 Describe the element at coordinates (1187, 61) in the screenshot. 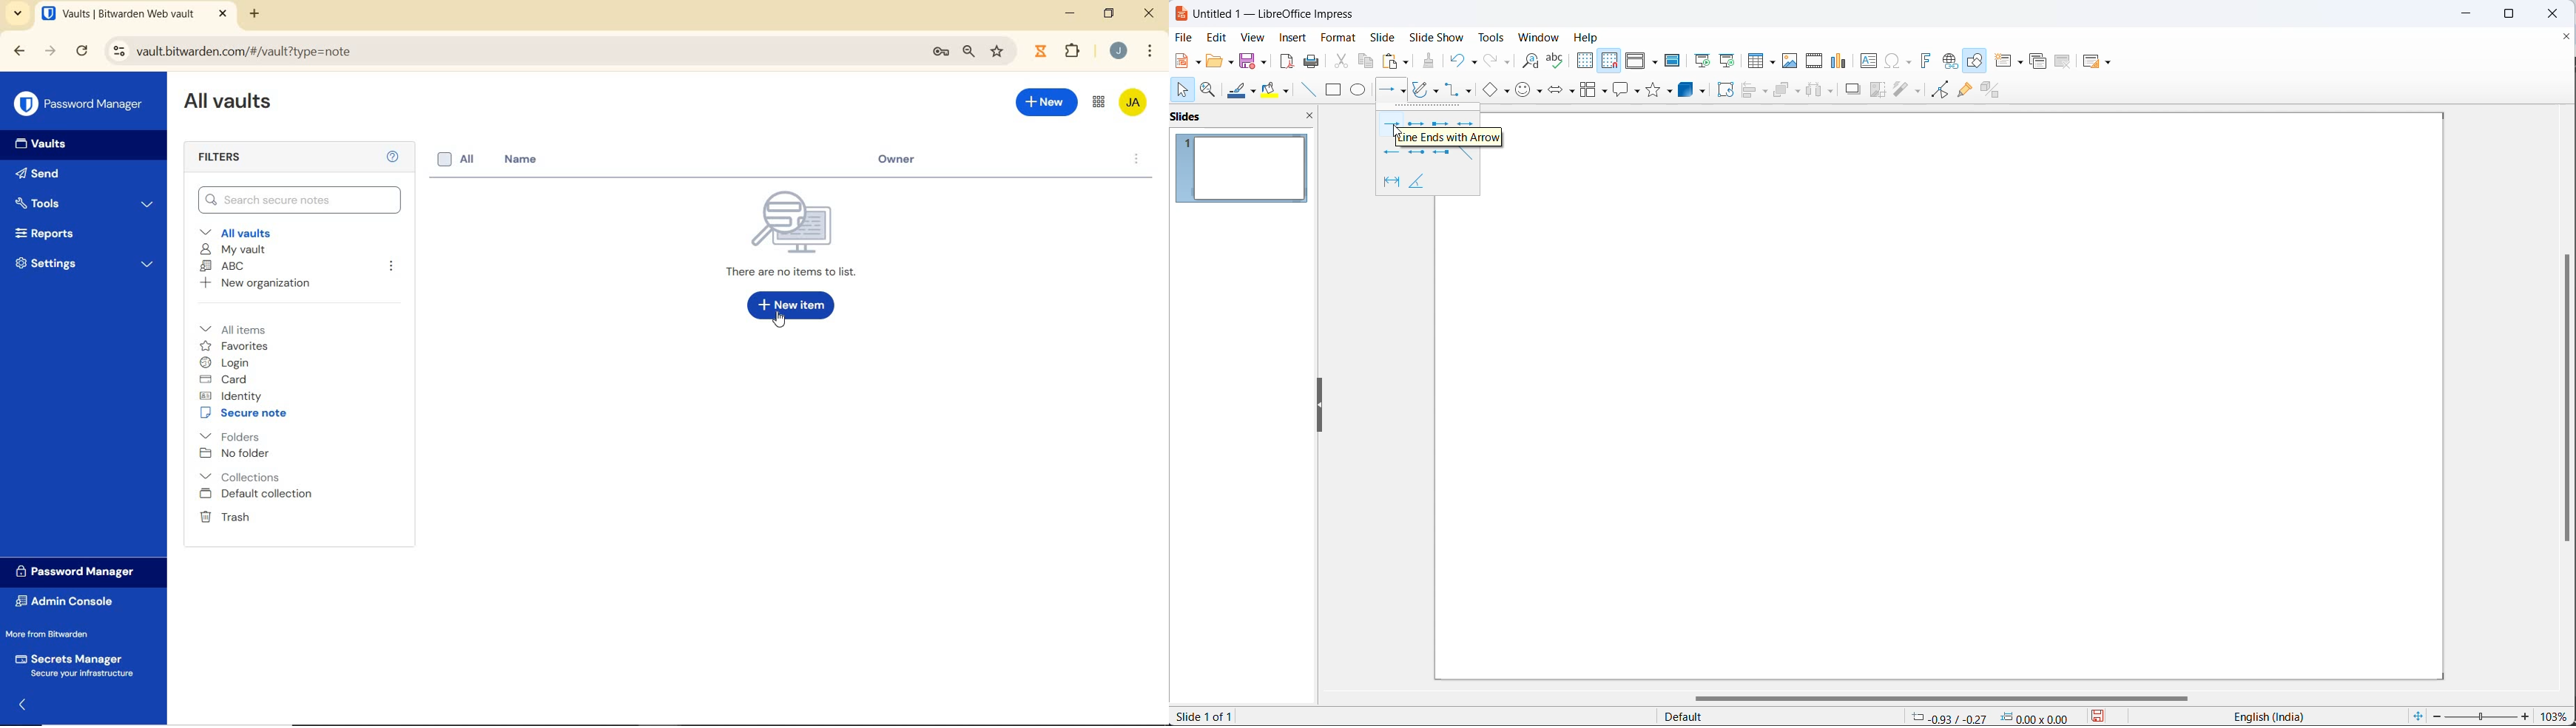

I see `file options` at that location.